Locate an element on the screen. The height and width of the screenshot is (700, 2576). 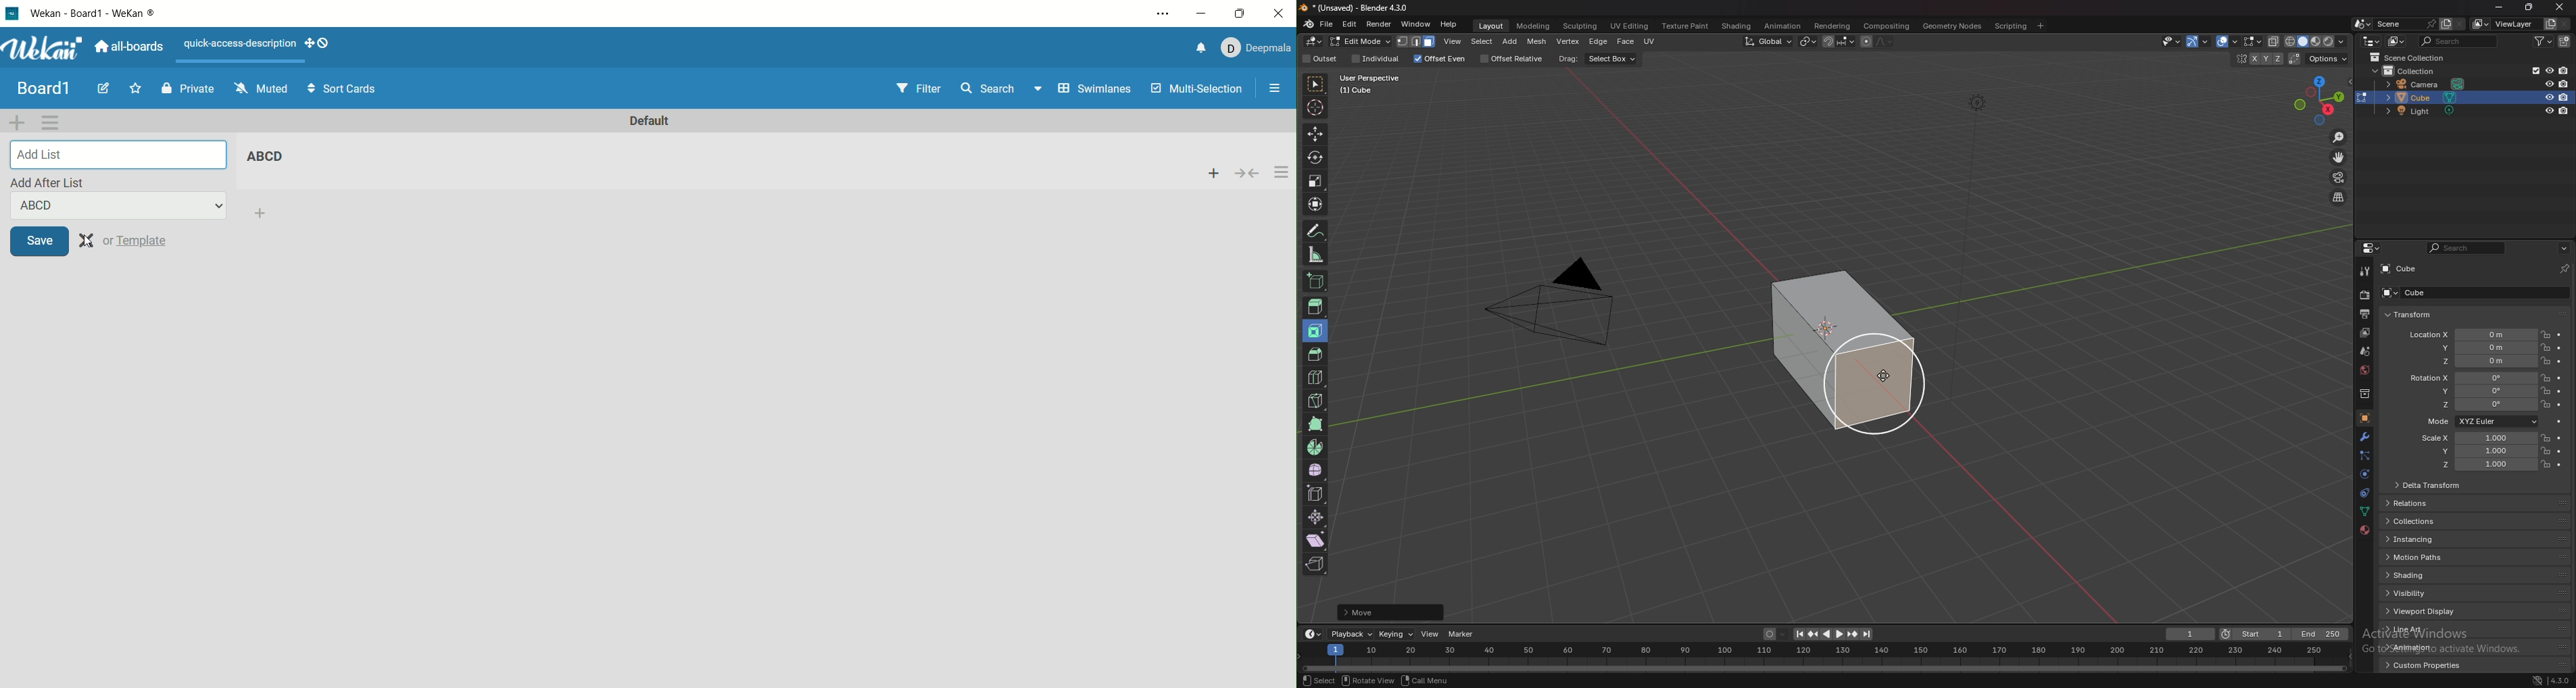
keying is located at coordinates (1396, 634).